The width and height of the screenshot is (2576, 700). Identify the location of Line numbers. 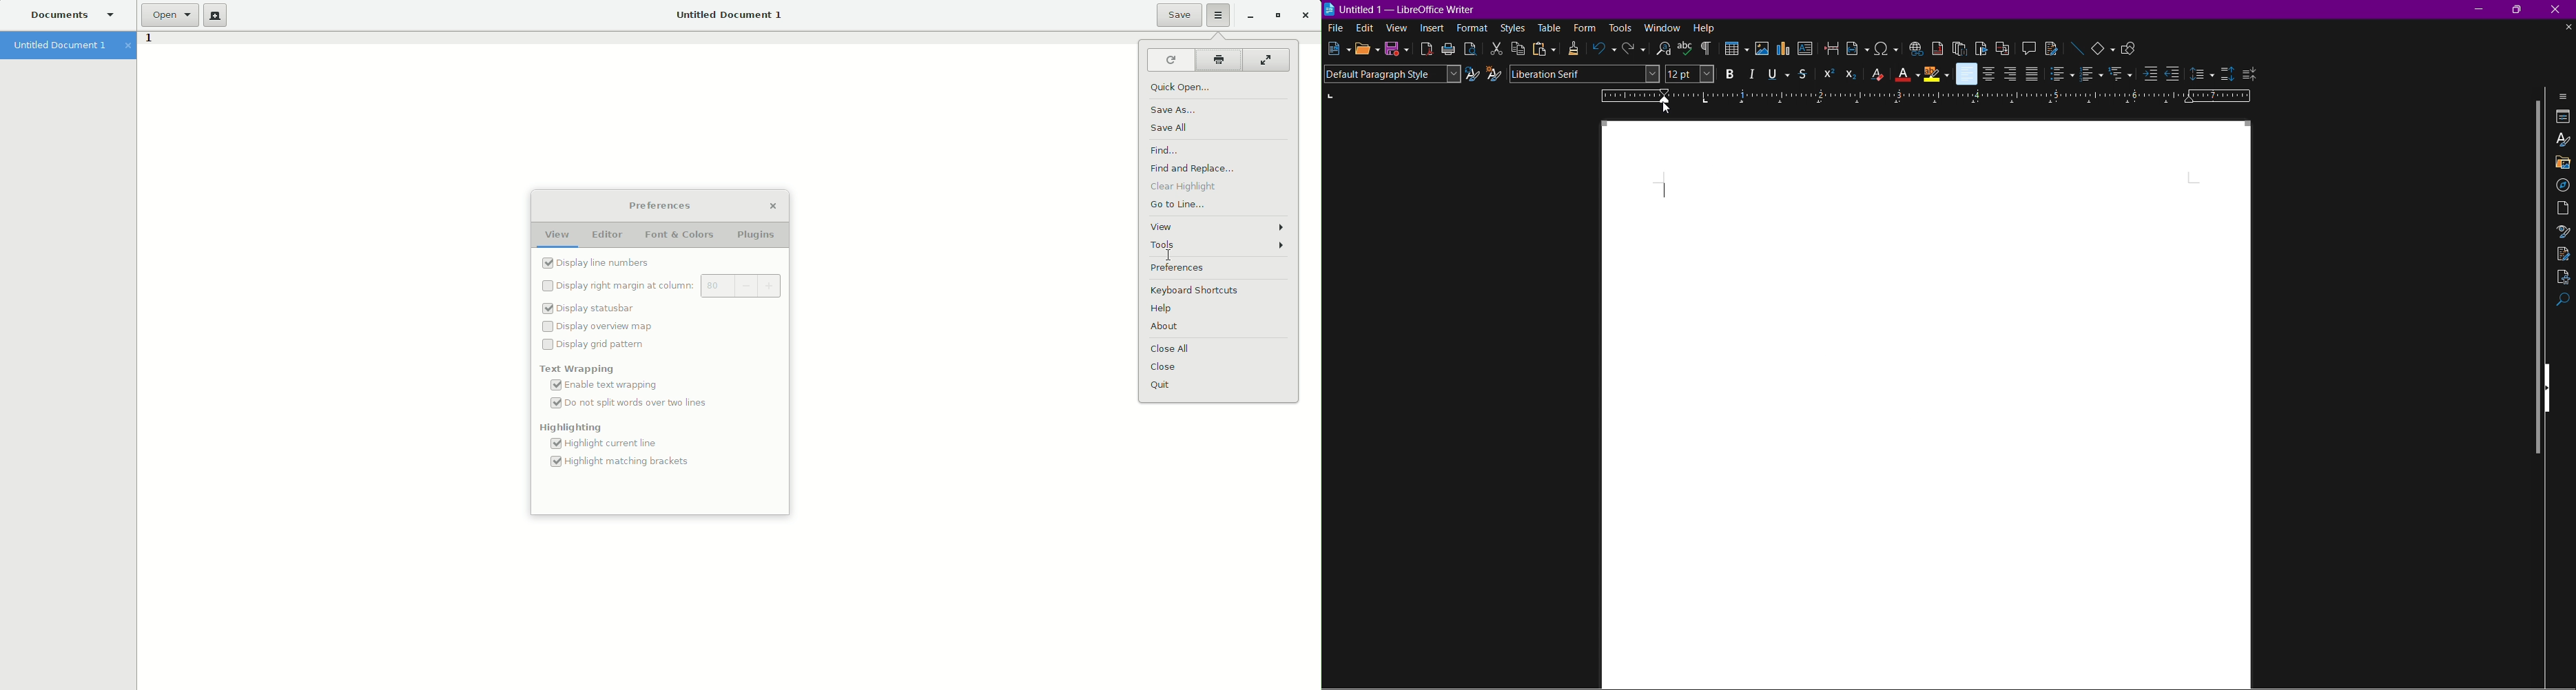
(599, 263).